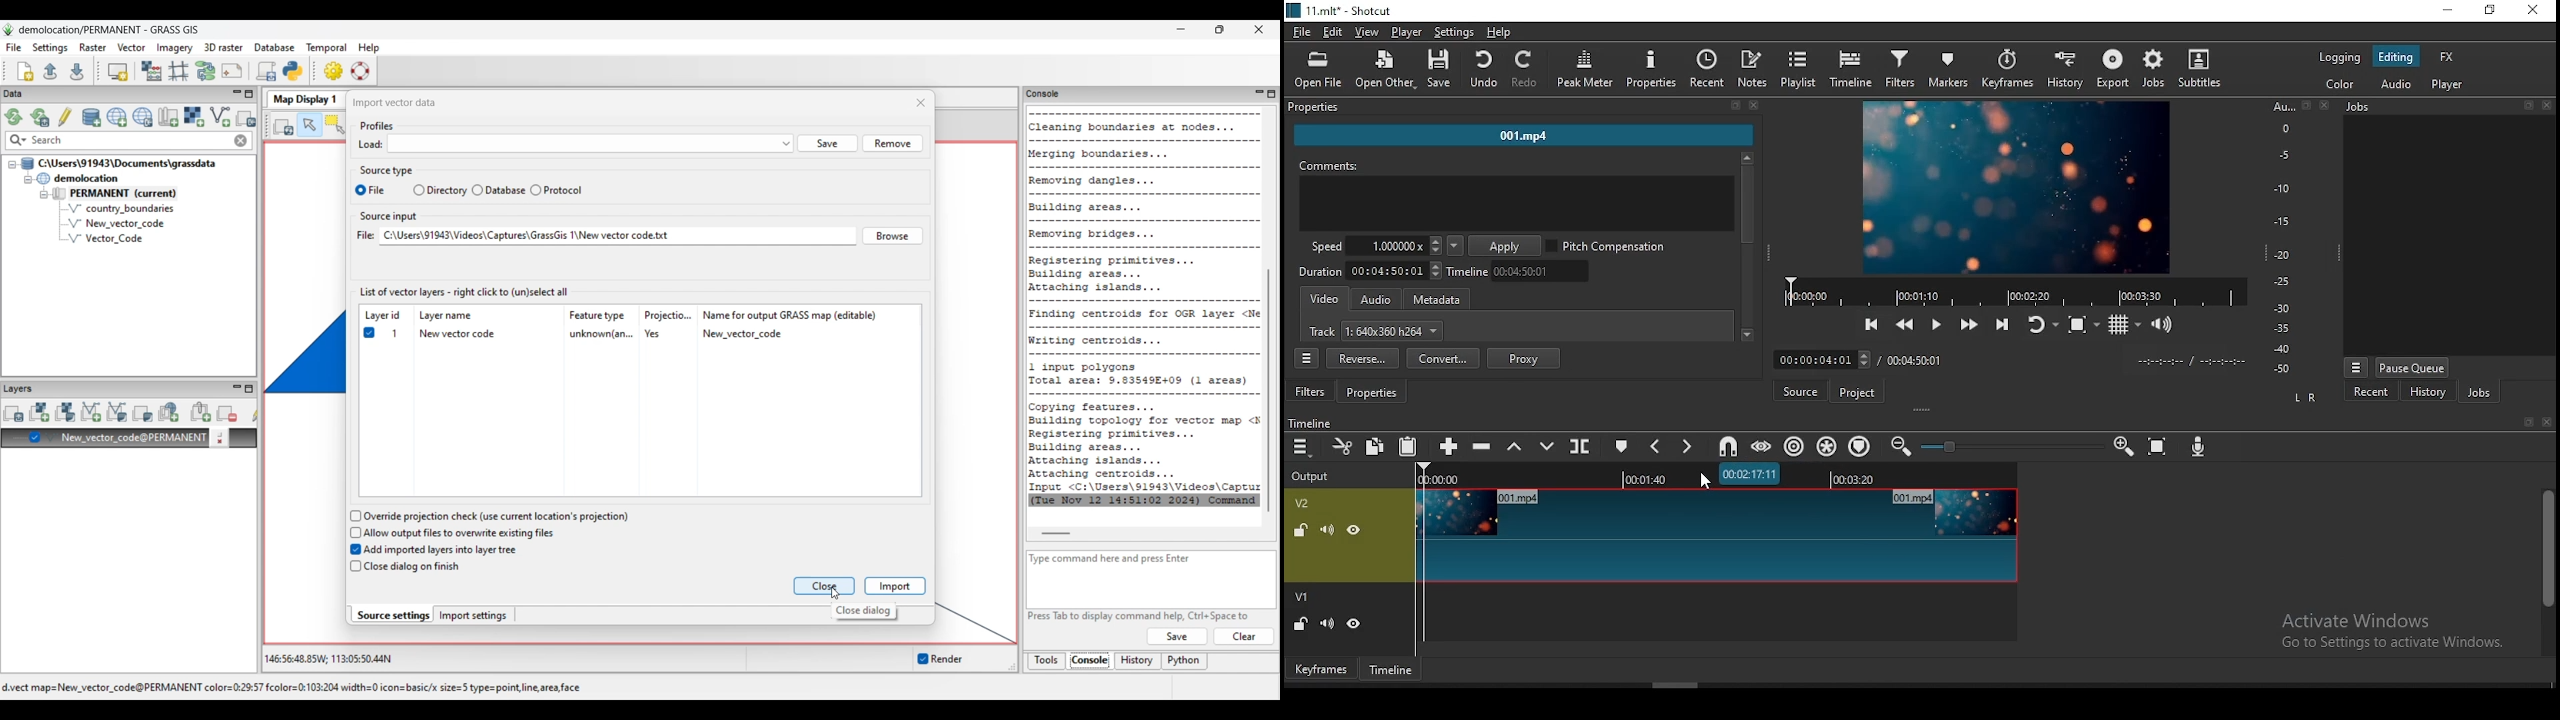  Describe the element at coordinates (2163, 327) in the screenshot. I see `show volume control` at that location.